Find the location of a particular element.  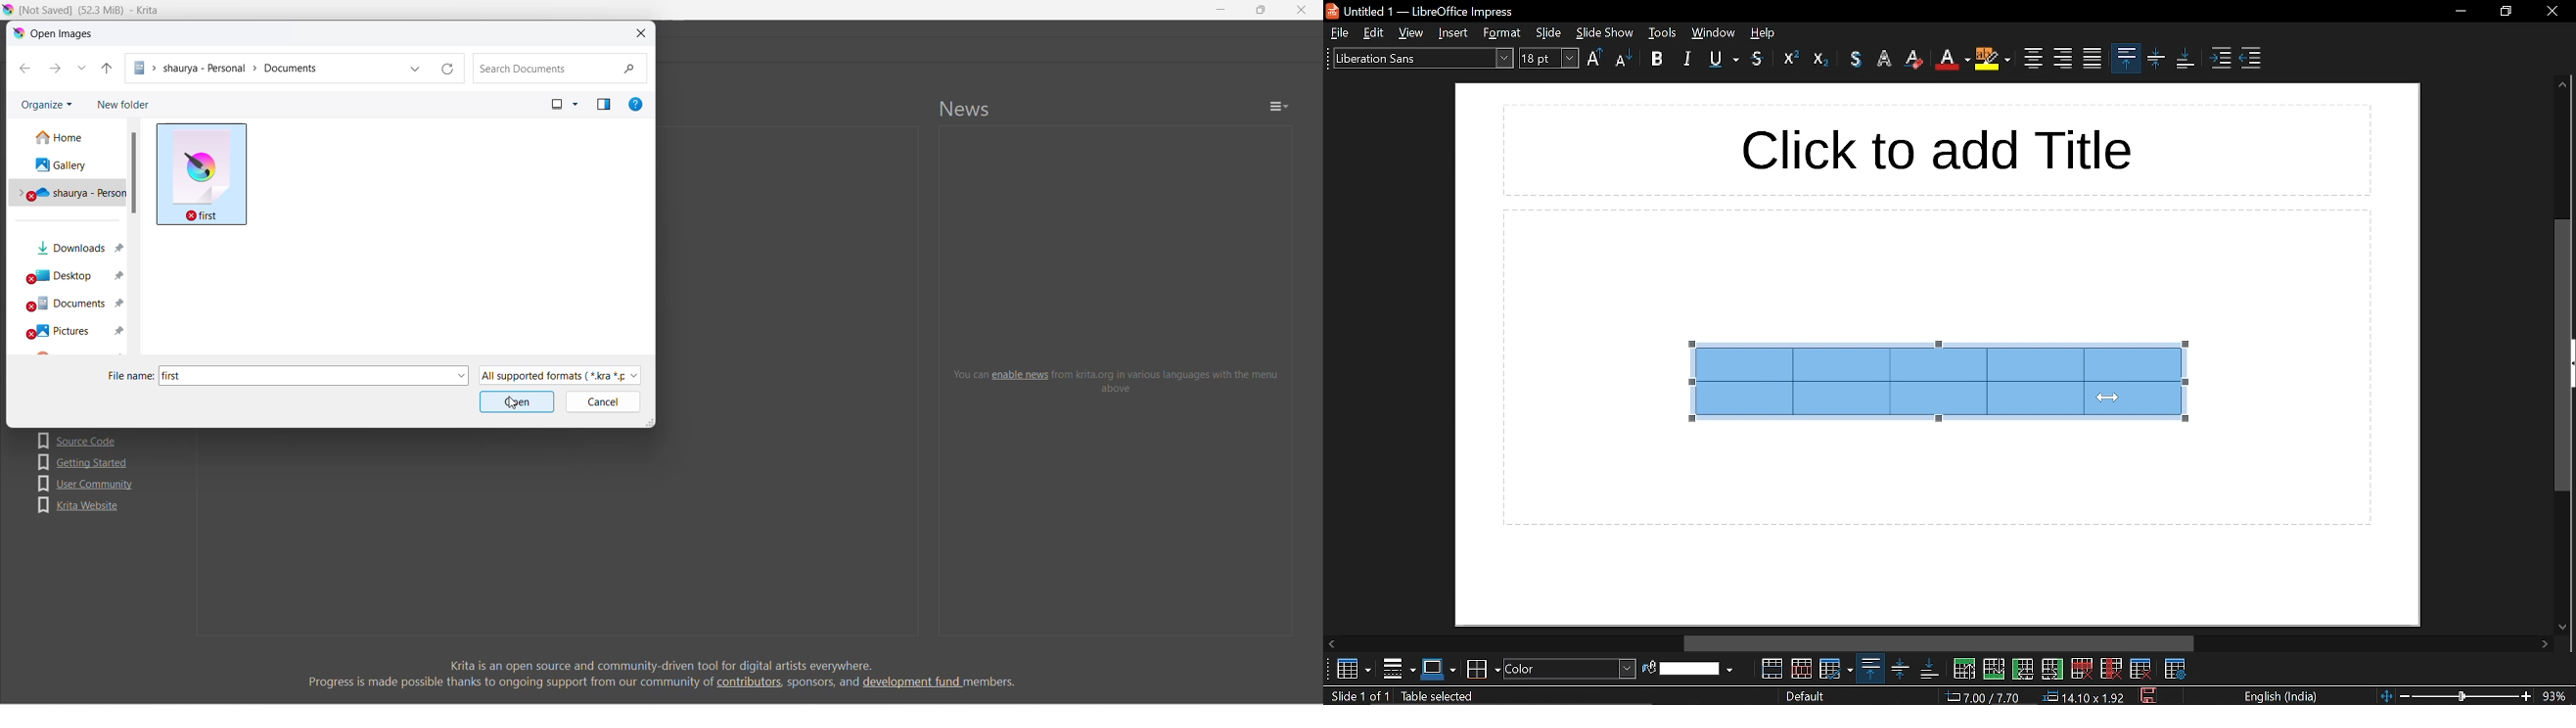

text style is located at coordinates (1423, 57).